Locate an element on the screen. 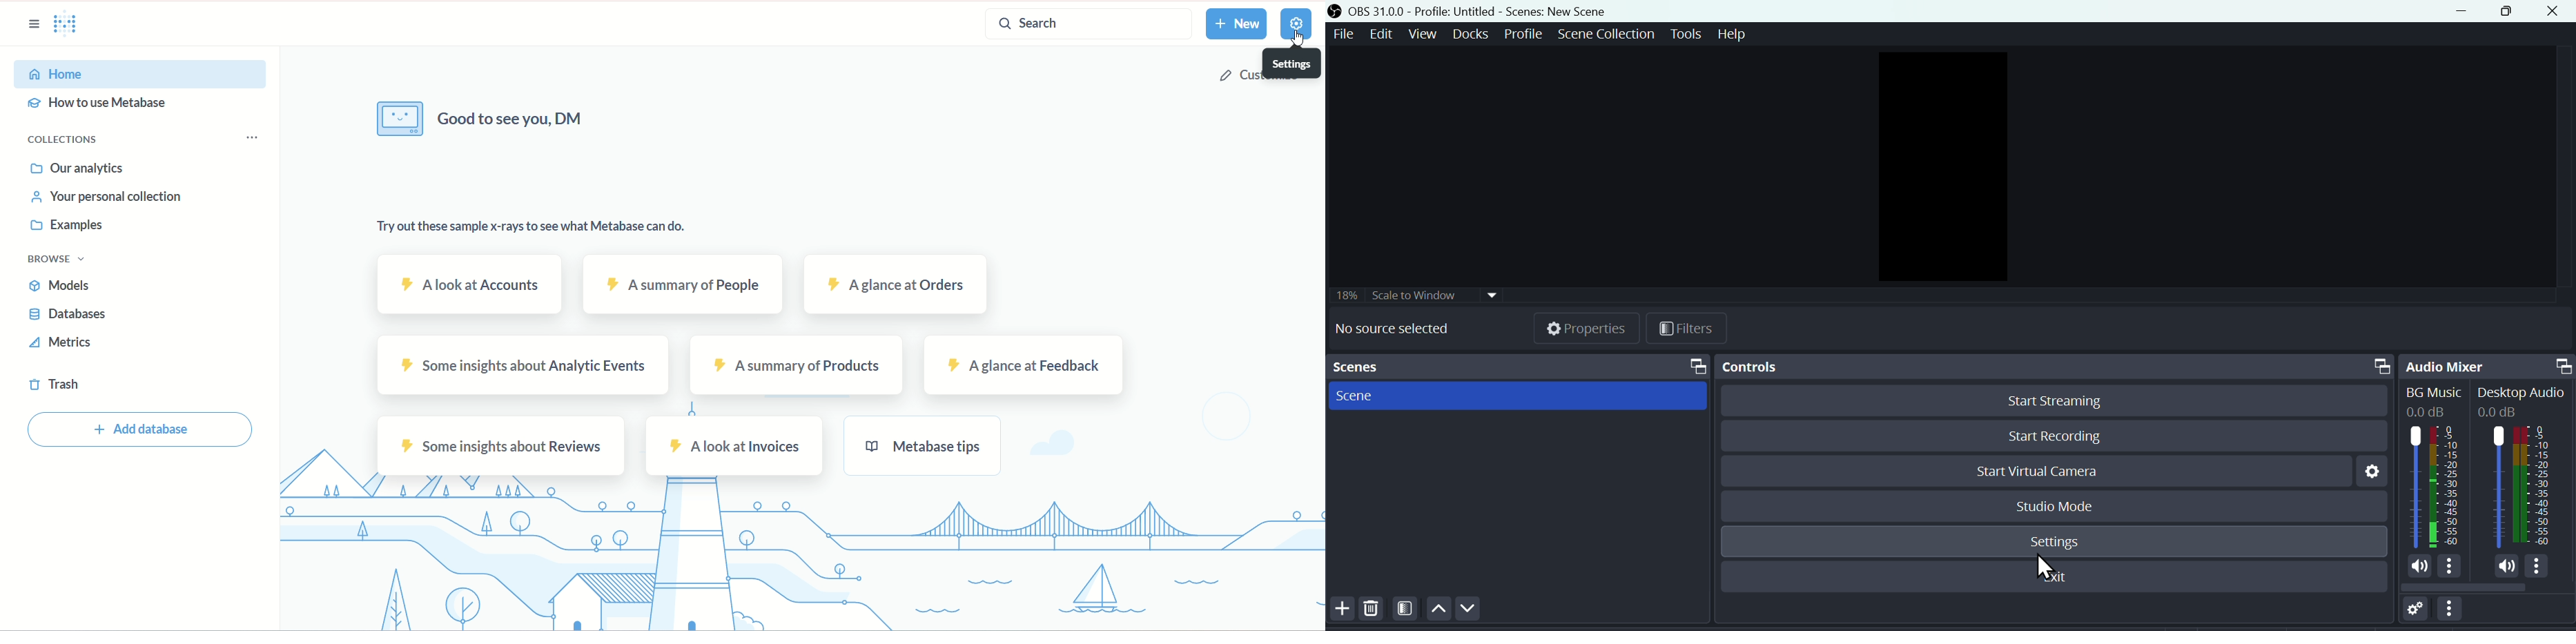  Edit is located at coordinates (1381, 35).